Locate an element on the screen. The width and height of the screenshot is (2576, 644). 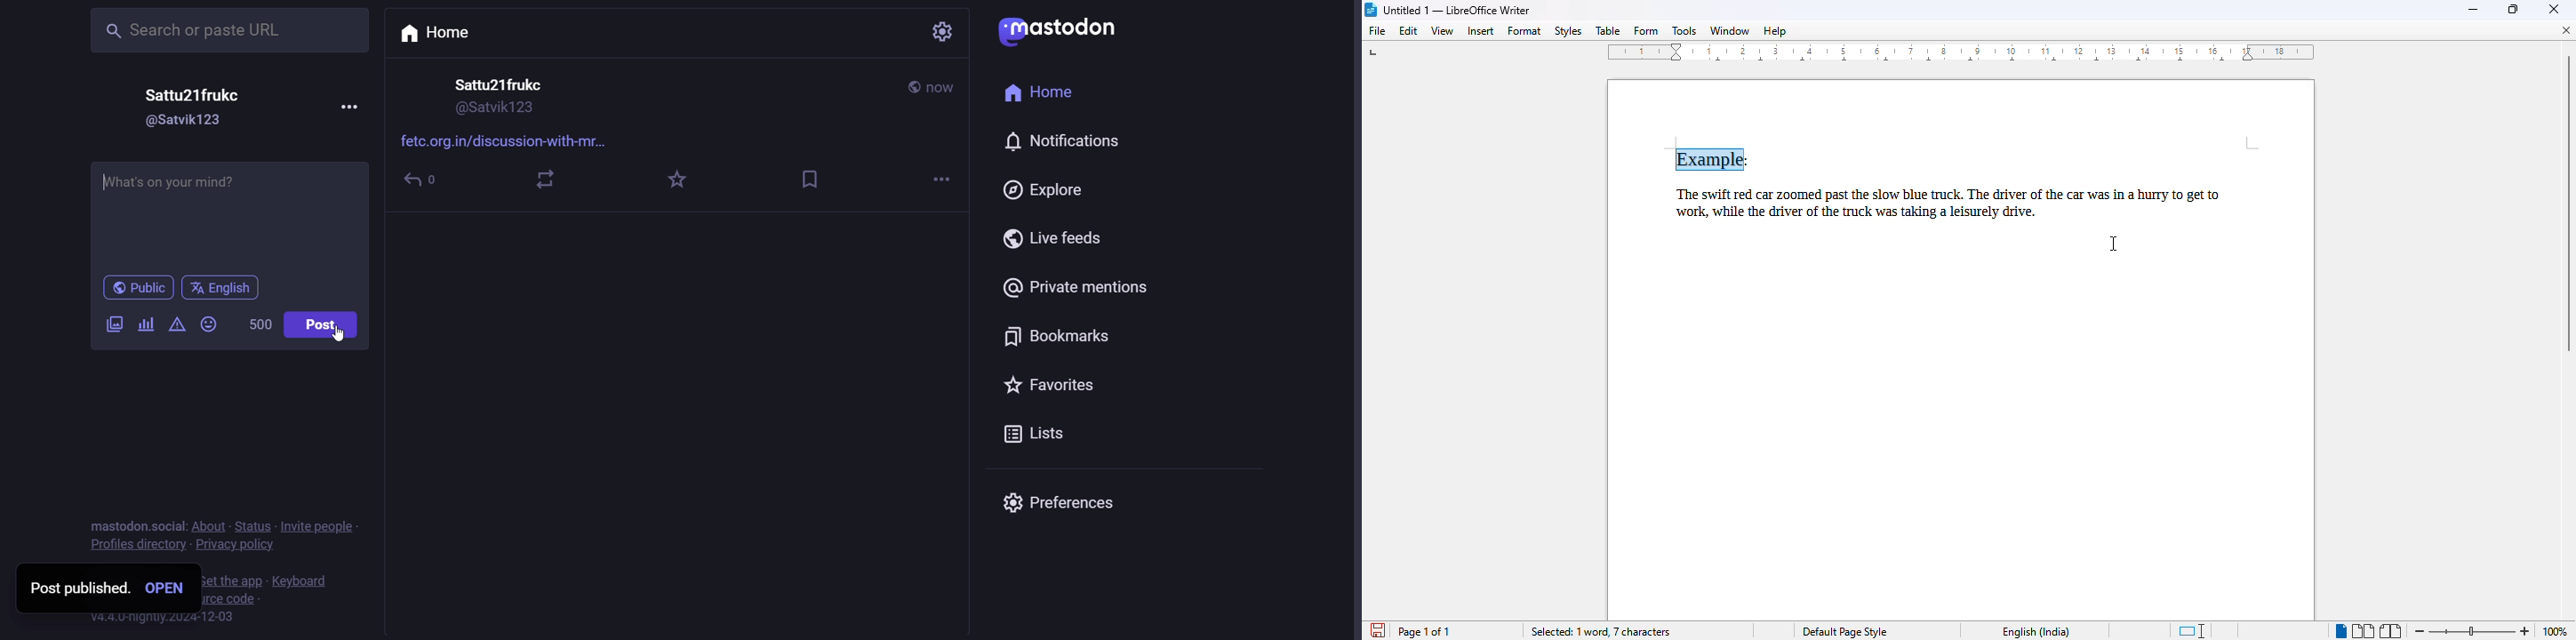
mastodon social is located at coordinates (132, 524).